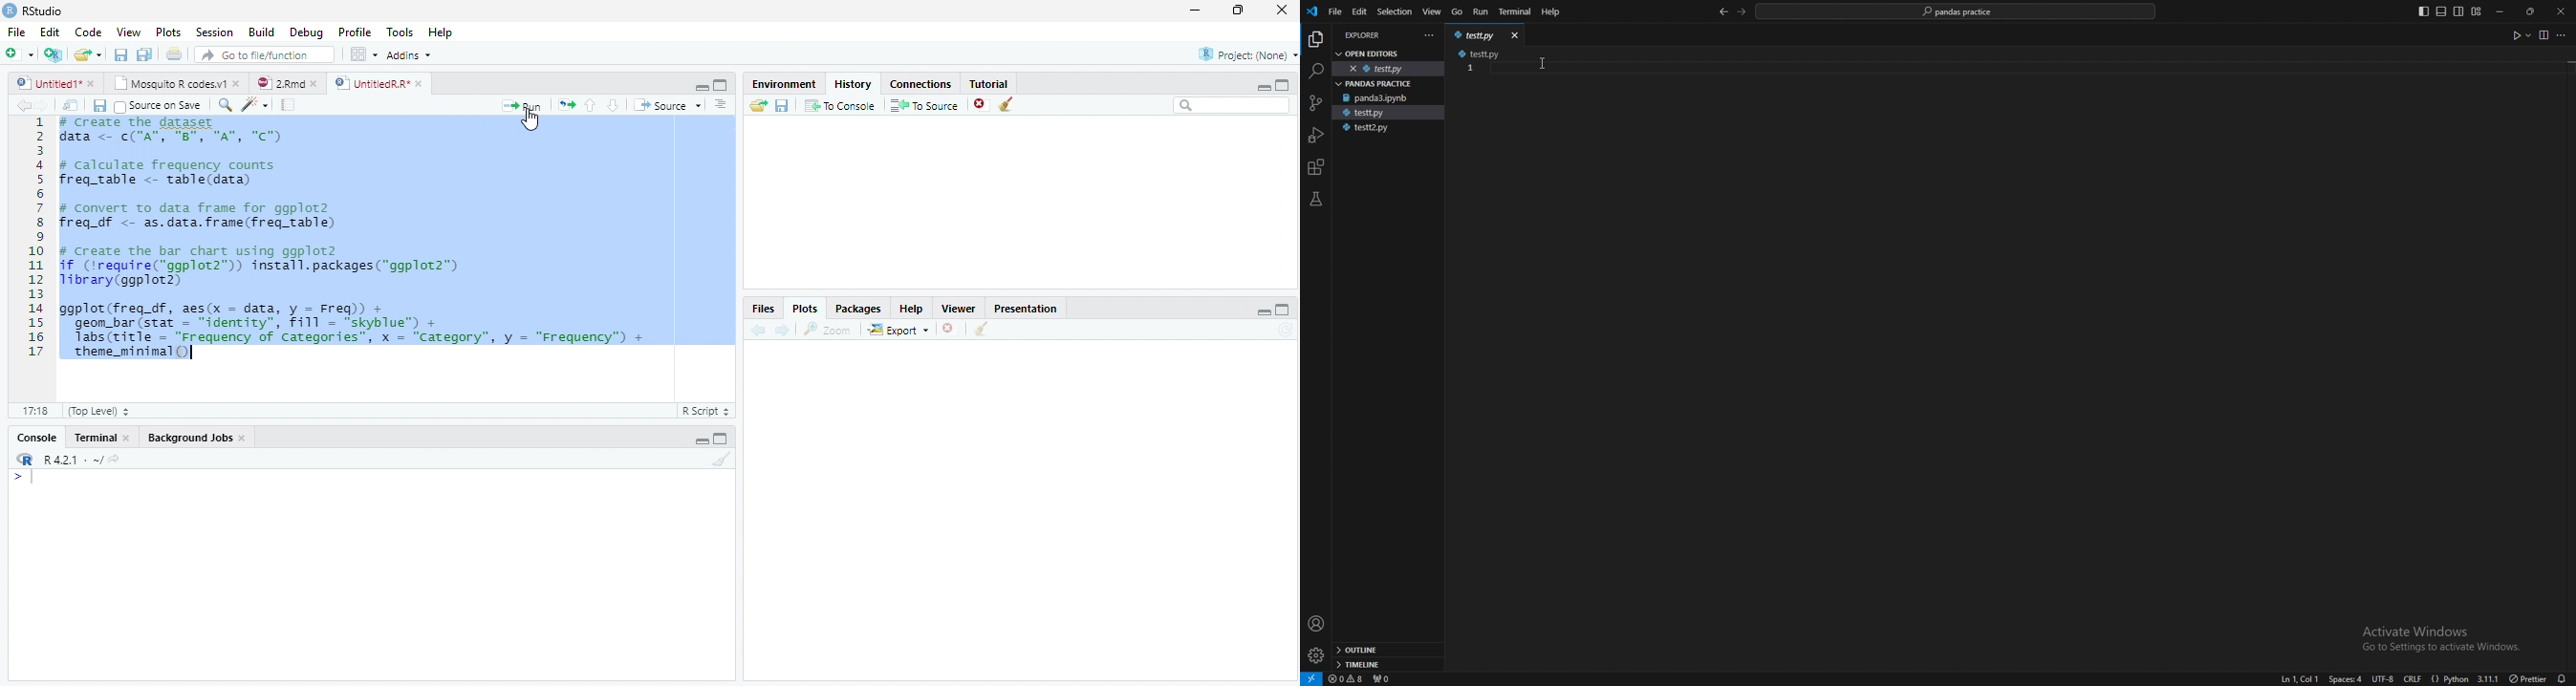 This screenshot has width=2576, height=700. What do you see at coordinates (1026, 308) in the screenshot?
I see `Presentation` at bounding box center [1026, 308].